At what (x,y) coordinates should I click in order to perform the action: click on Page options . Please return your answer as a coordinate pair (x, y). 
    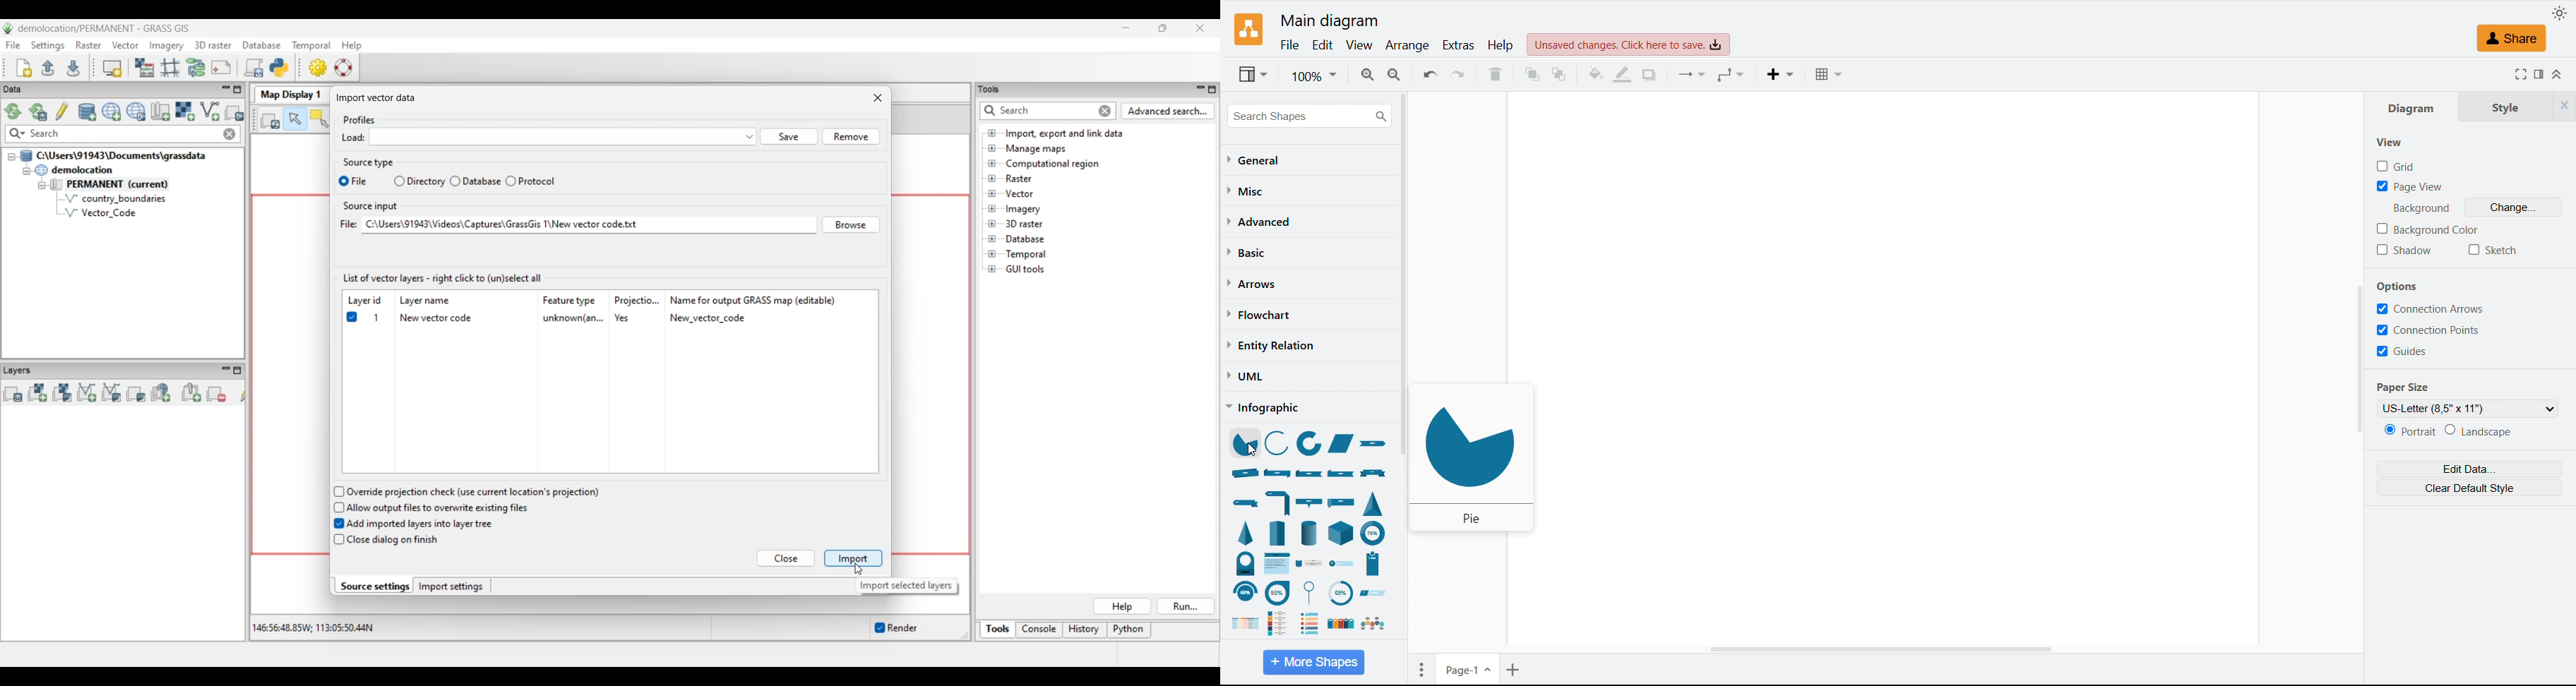
    Looking at the image, I should click on (1421, 668).